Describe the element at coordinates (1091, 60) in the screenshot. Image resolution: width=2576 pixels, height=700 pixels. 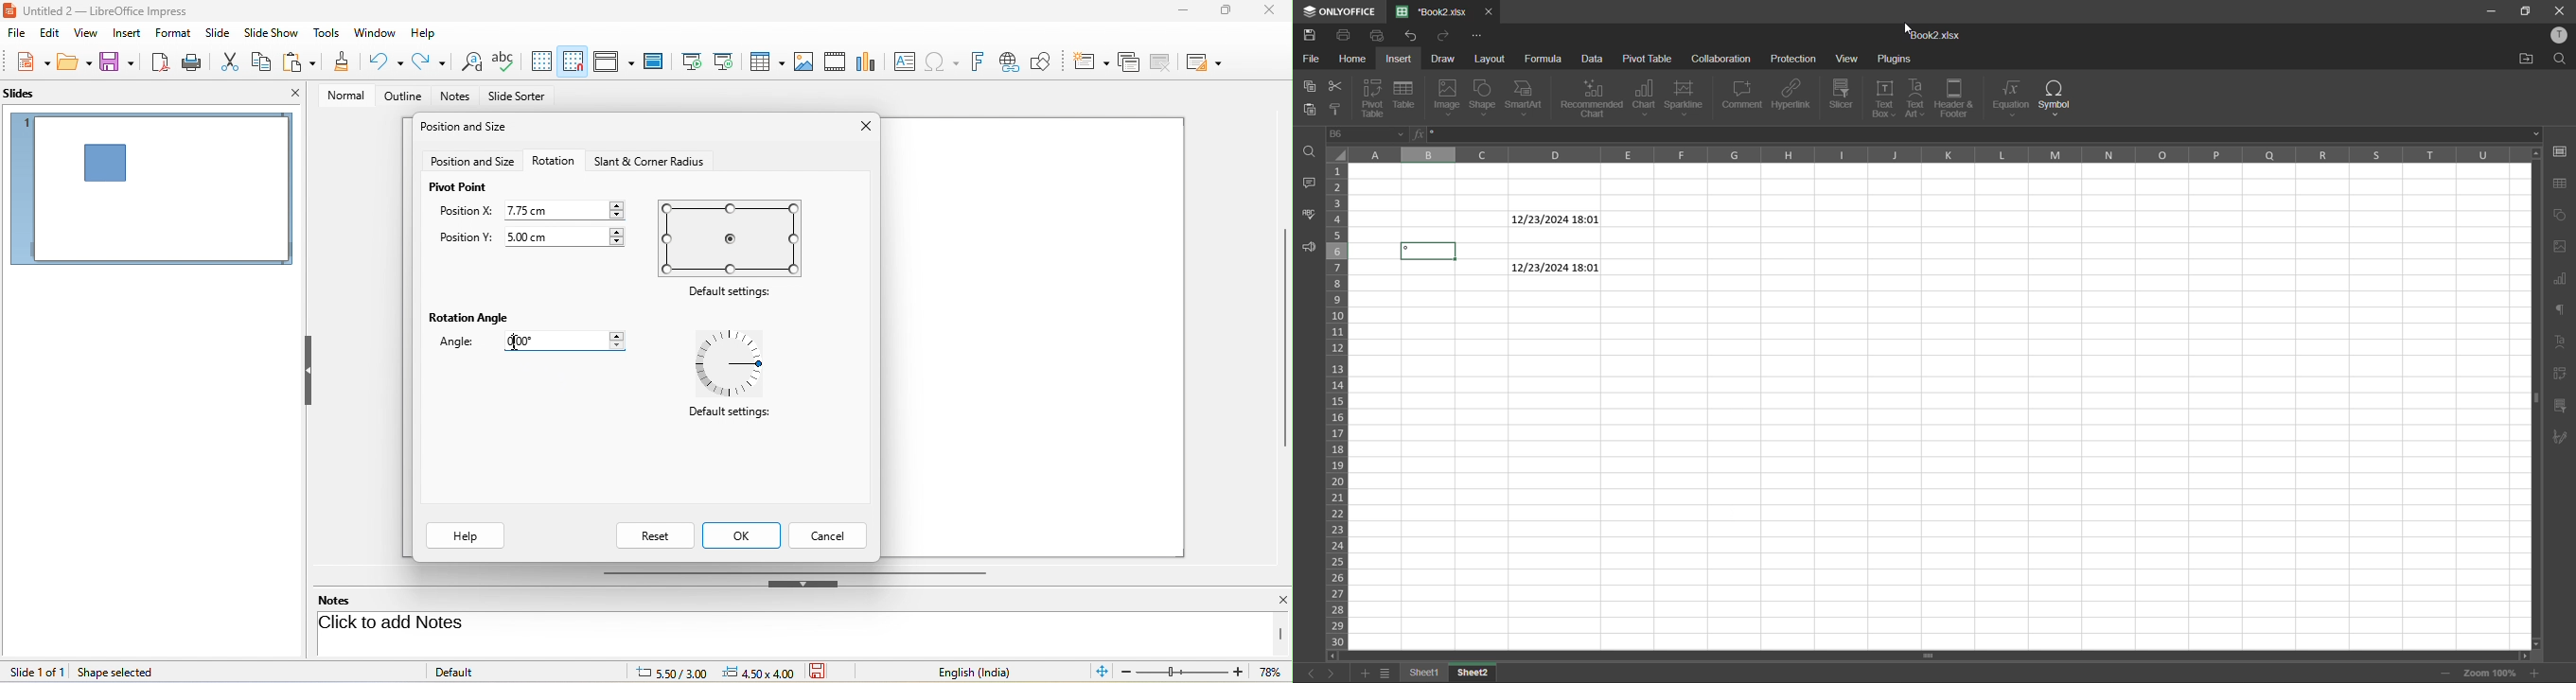
I see `new slide` at that location.